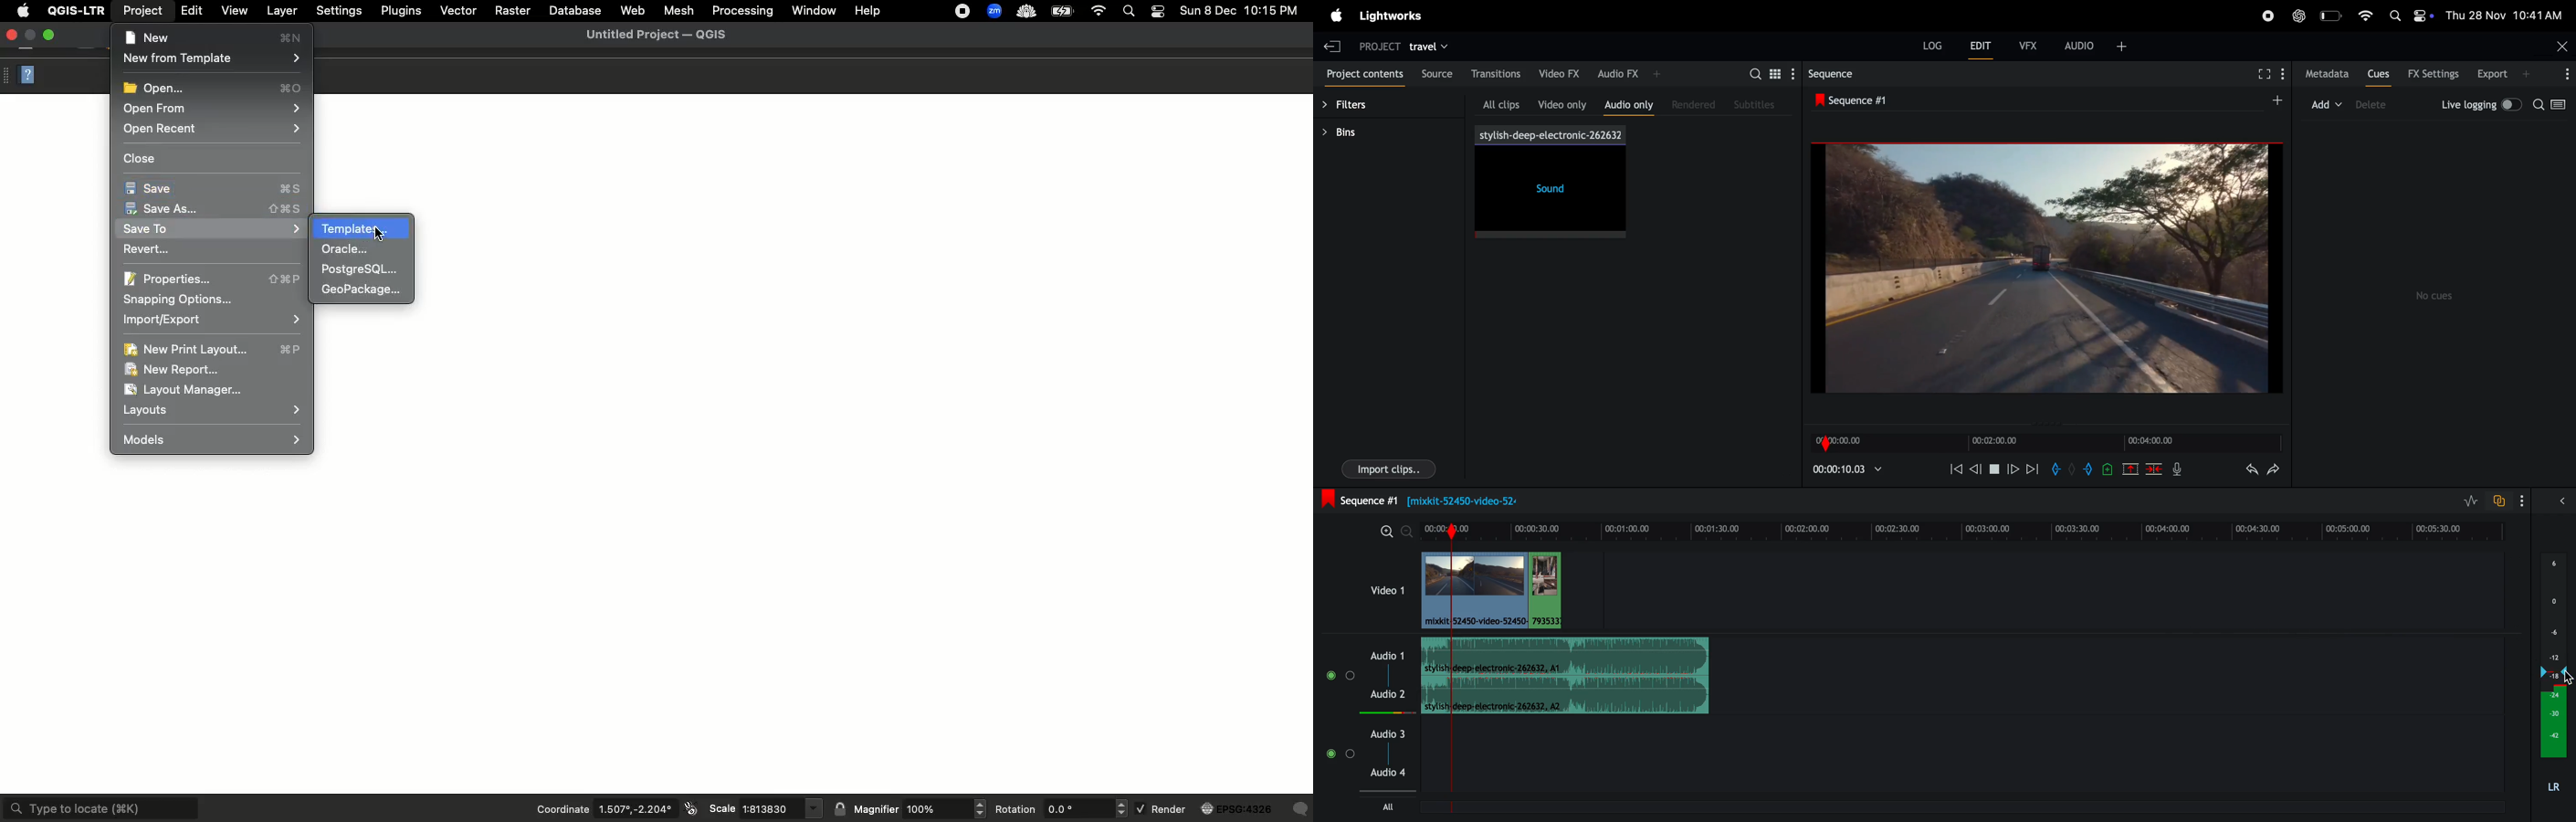 This screenshot has width=2576, height=840. I want to click on video time, so click(2010, 441).